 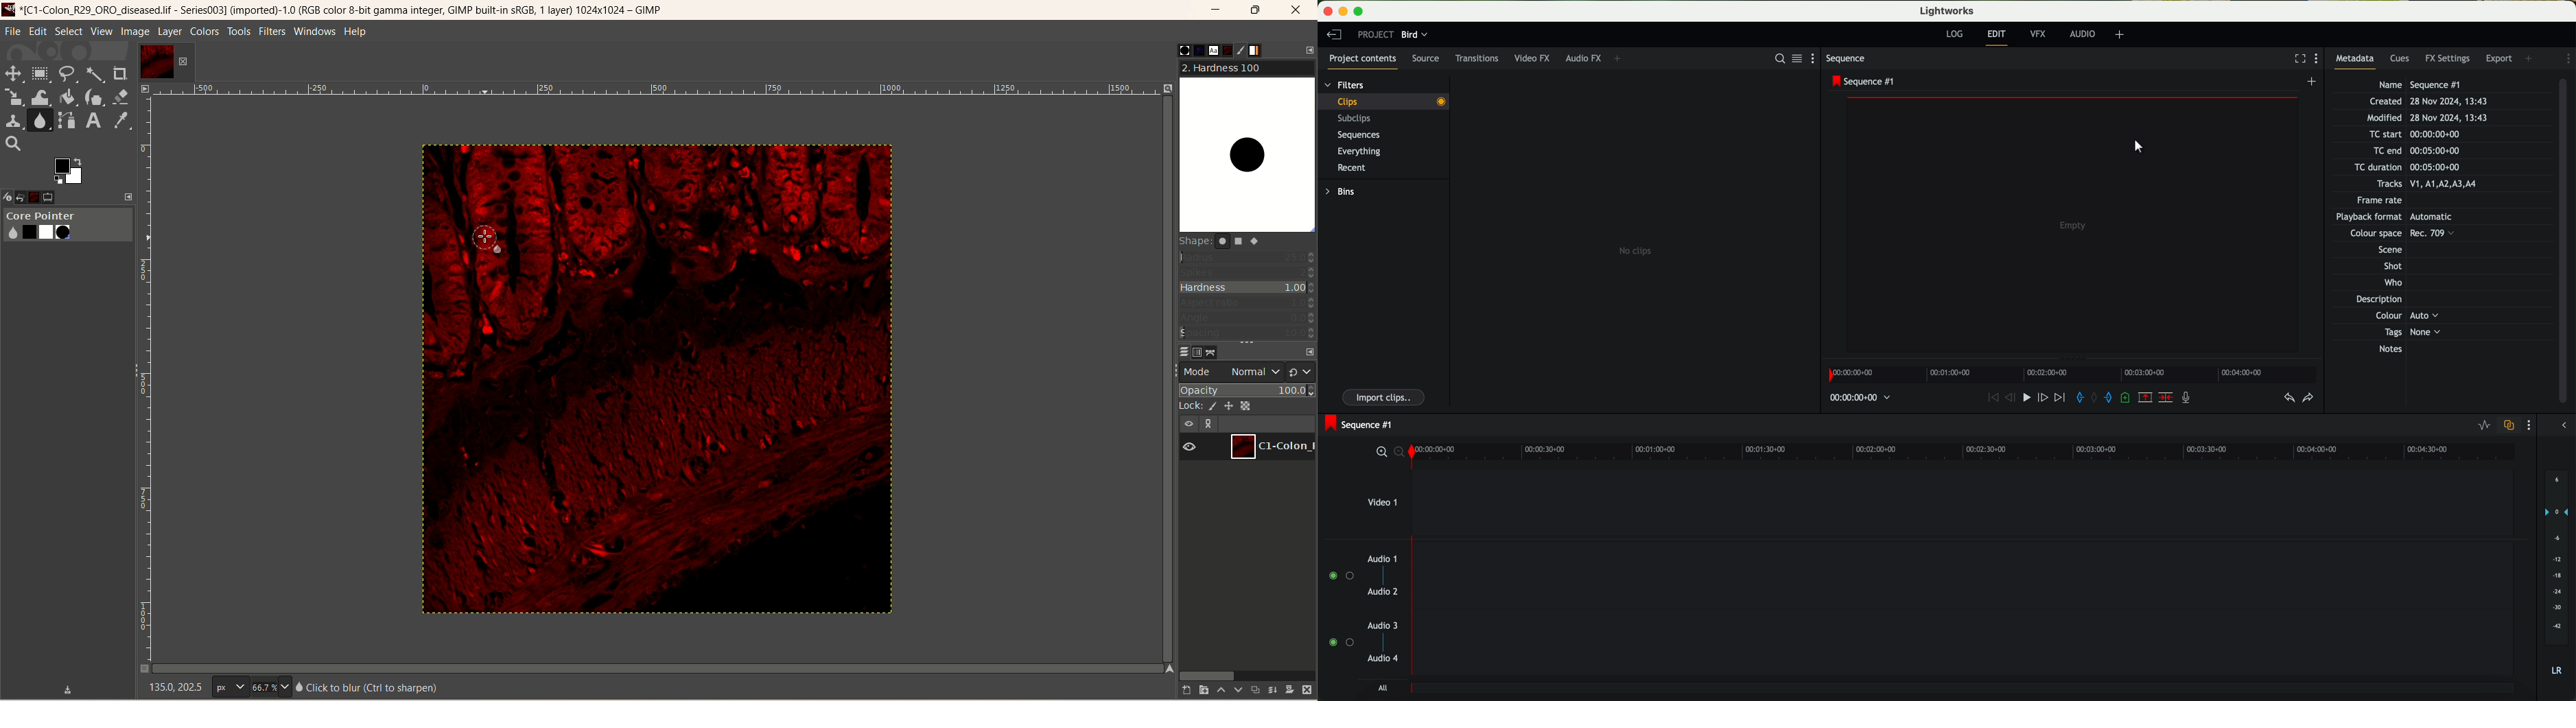 What do you see at coordinates (41, 120) in the screenshot?
I see `smudge tool` at bounding box center [41, 120].